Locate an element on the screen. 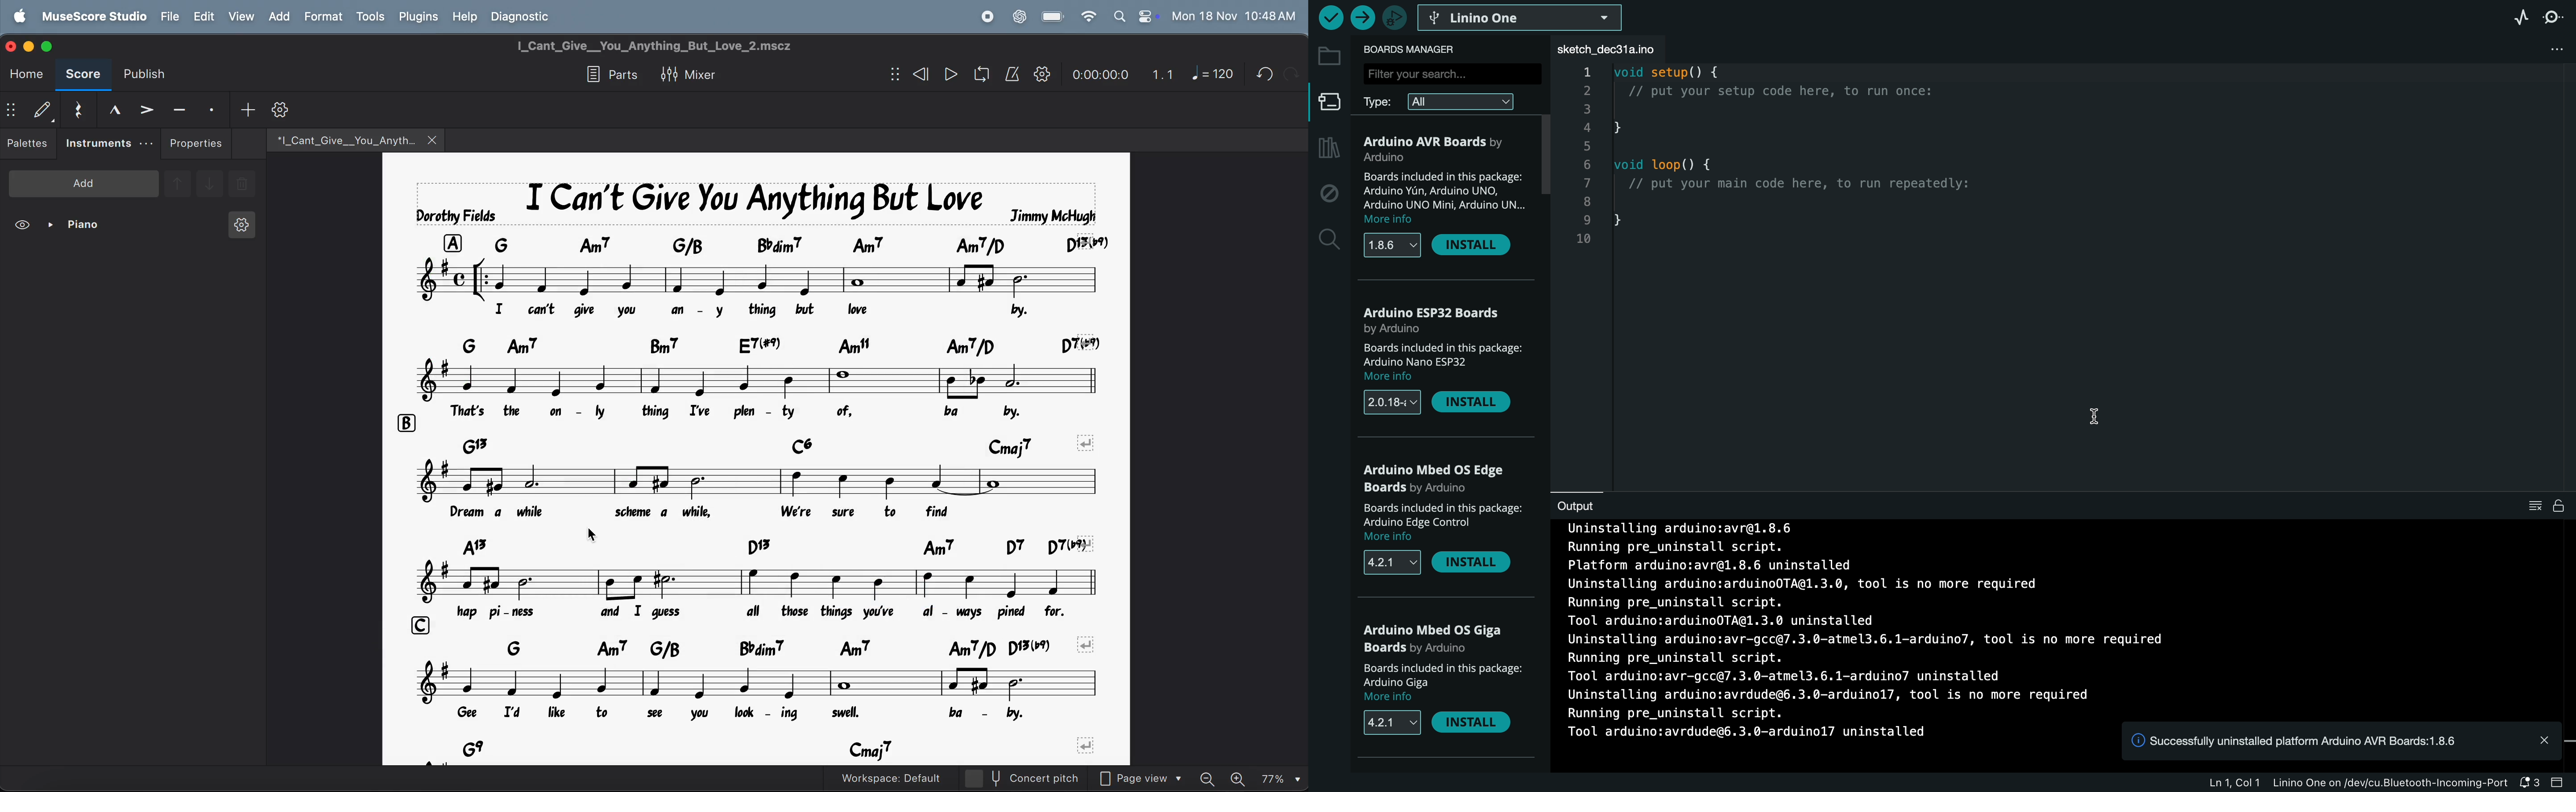 The width and height of the screenshot is (2576, 812). close is located at coordinates (434, 140).